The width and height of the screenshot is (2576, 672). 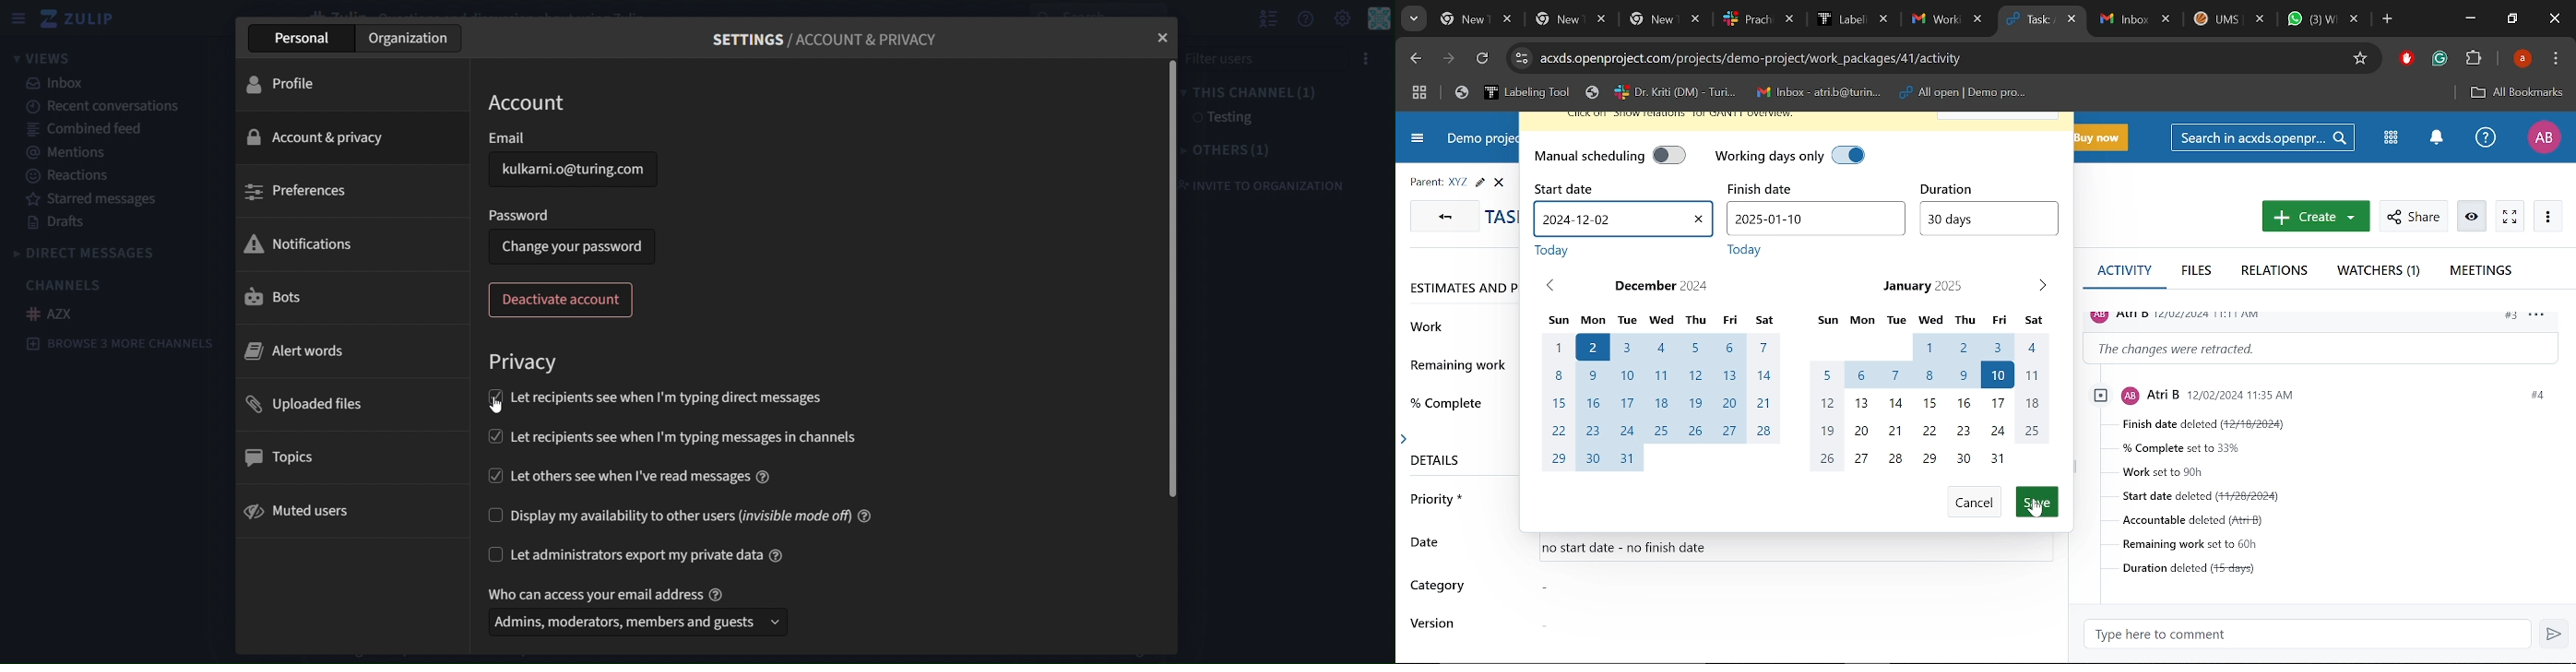 What do you see at coordinates (1306, 19) in the screenshot?
I see `get help` at bounding box center [1306, 19].